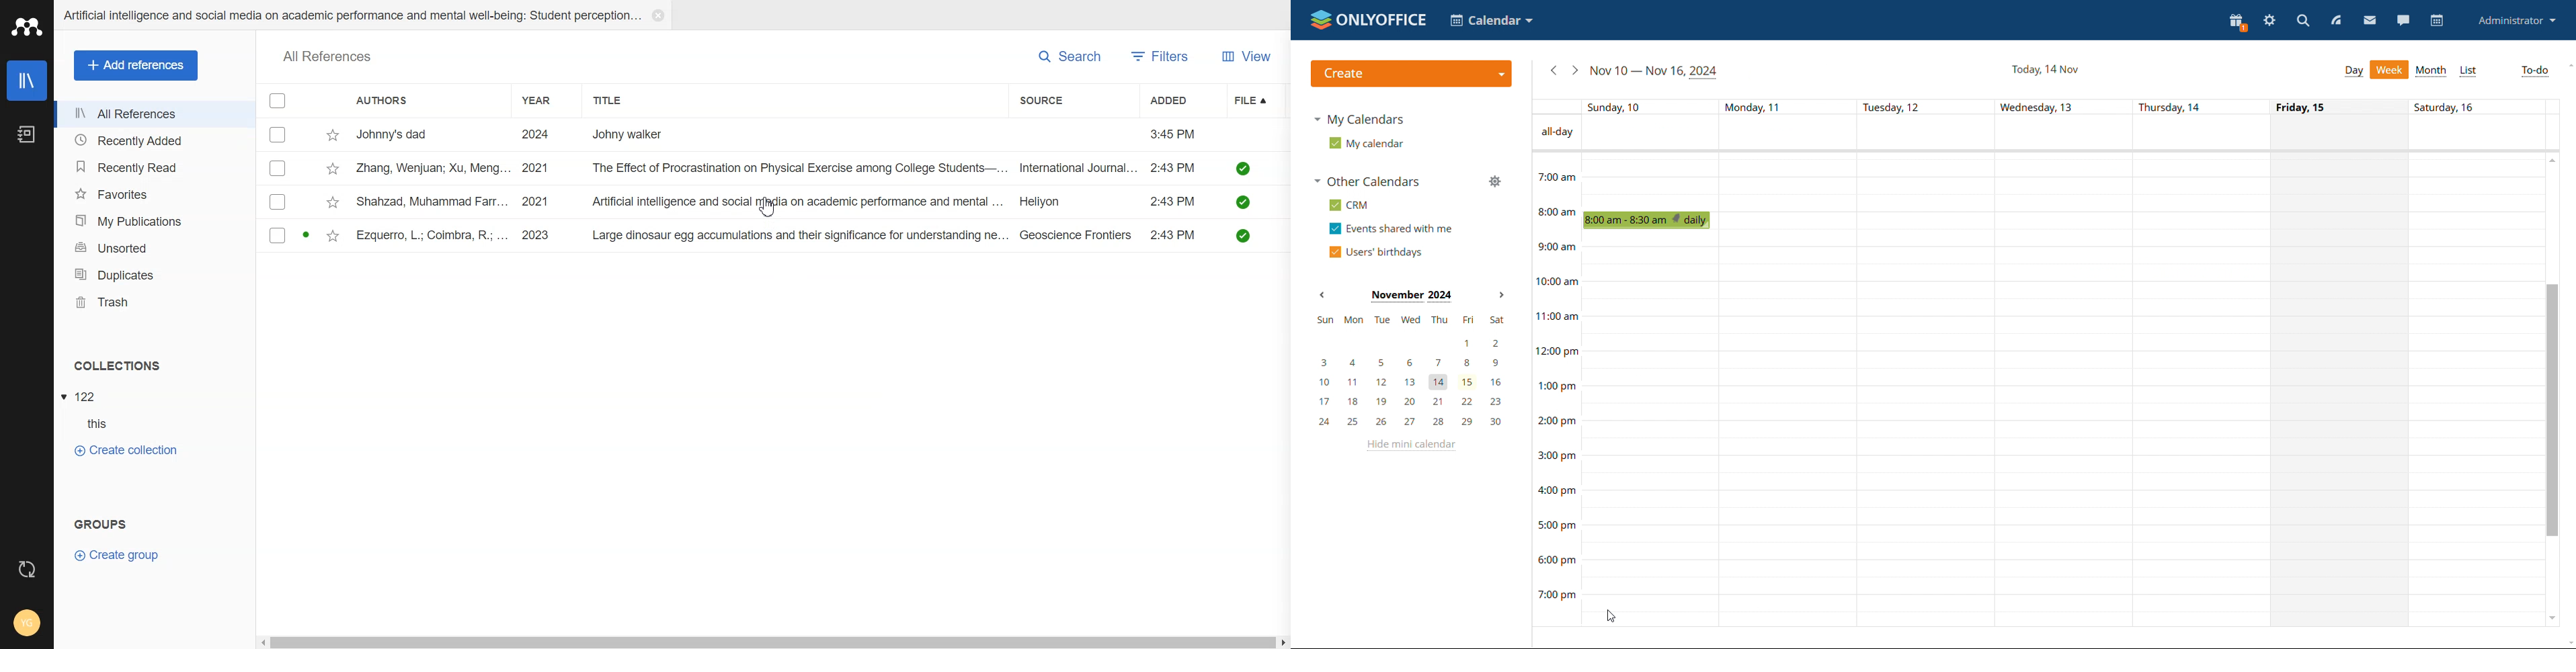 The width and height of the screenshot is (2576, 672). I want to click on 3:43 PM, so click(1173, 168).